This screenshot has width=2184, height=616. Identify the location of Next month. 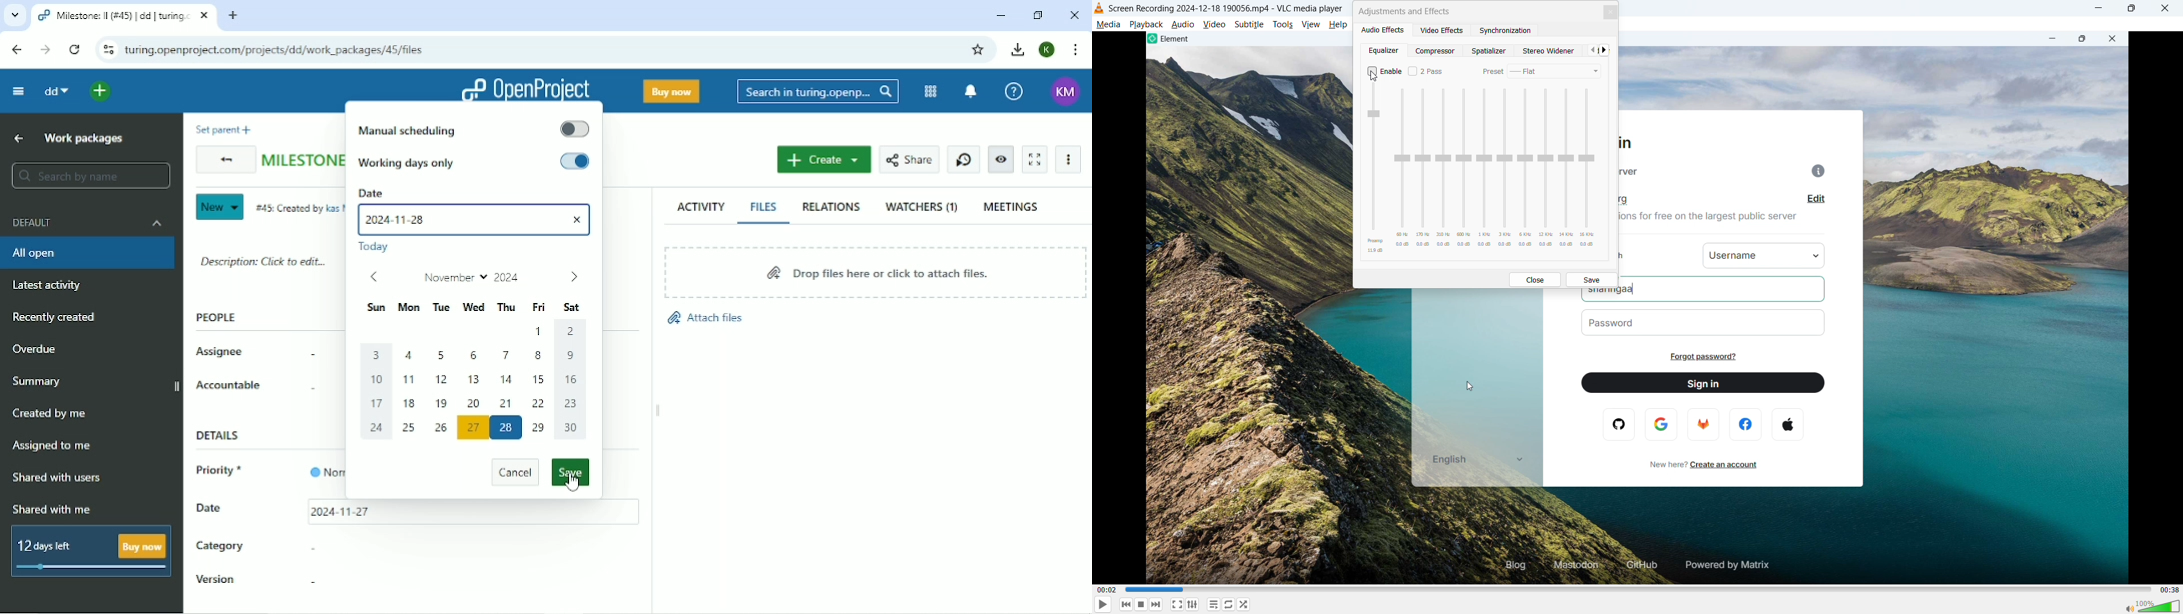
(573, 278).